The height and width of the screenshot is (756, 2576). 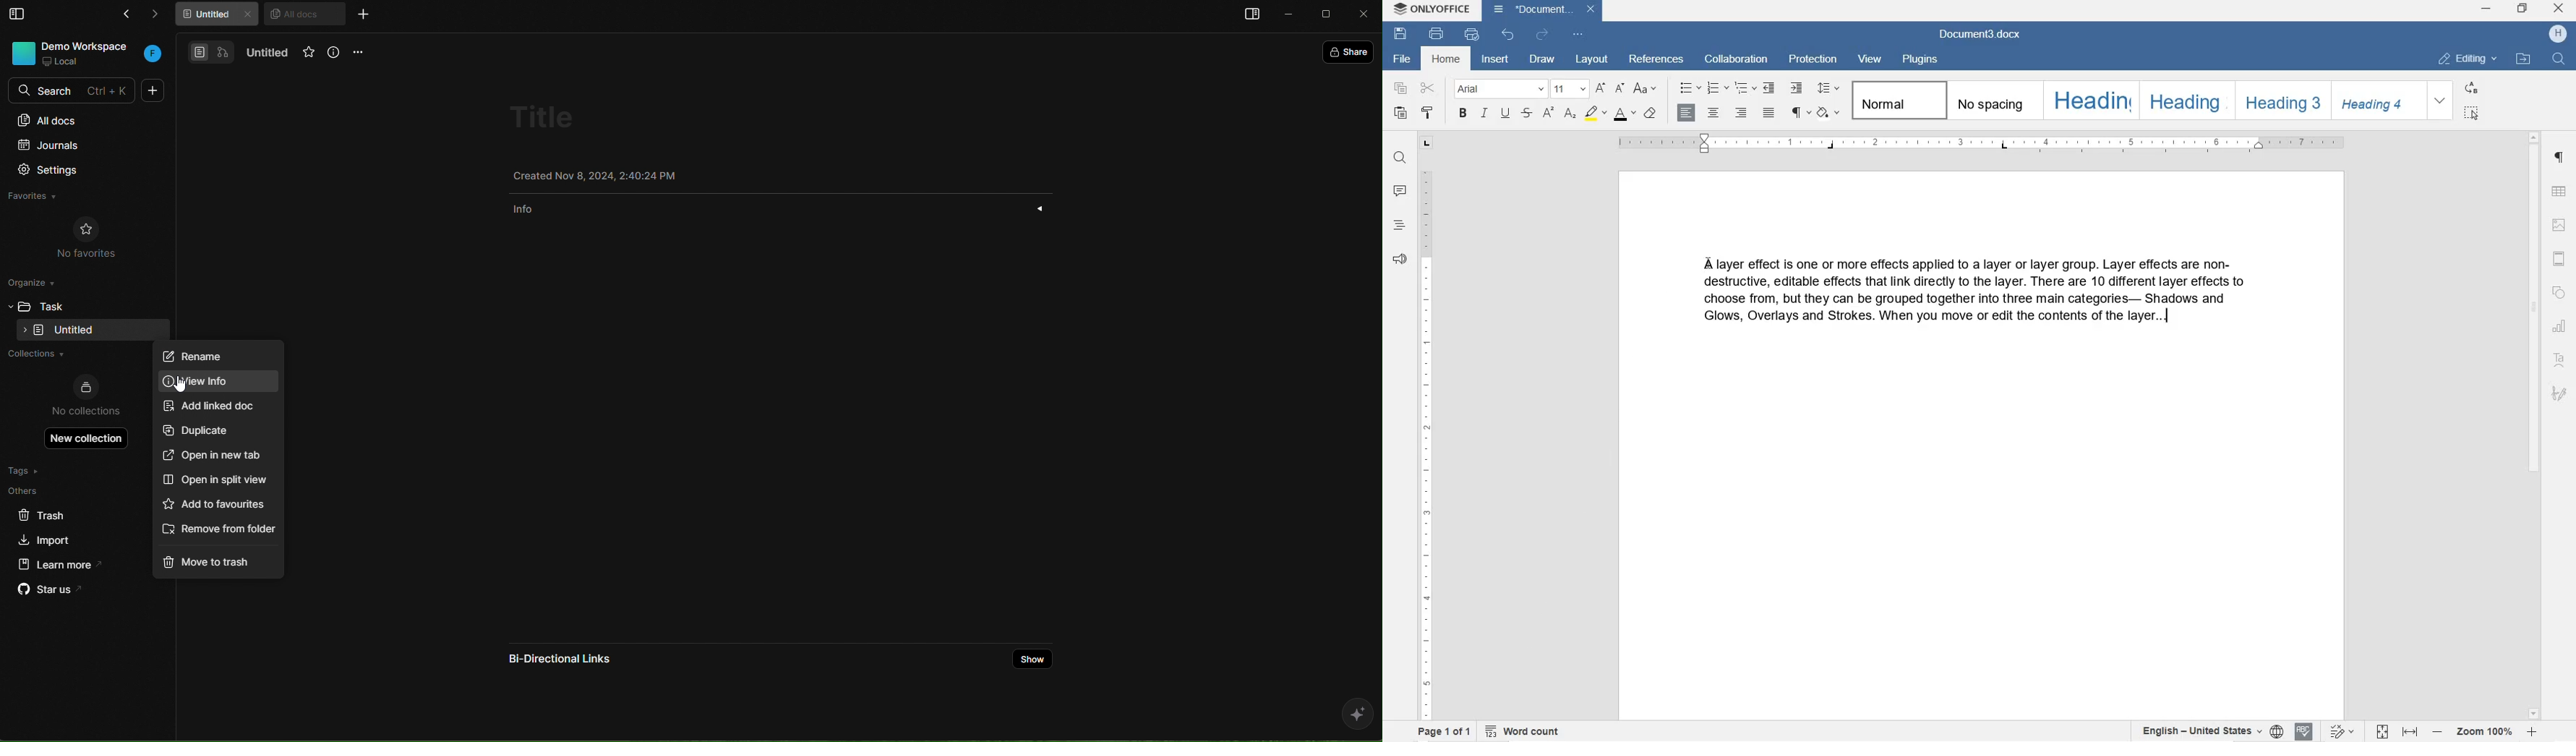 I want to click on others, so click(x=54, y=490).